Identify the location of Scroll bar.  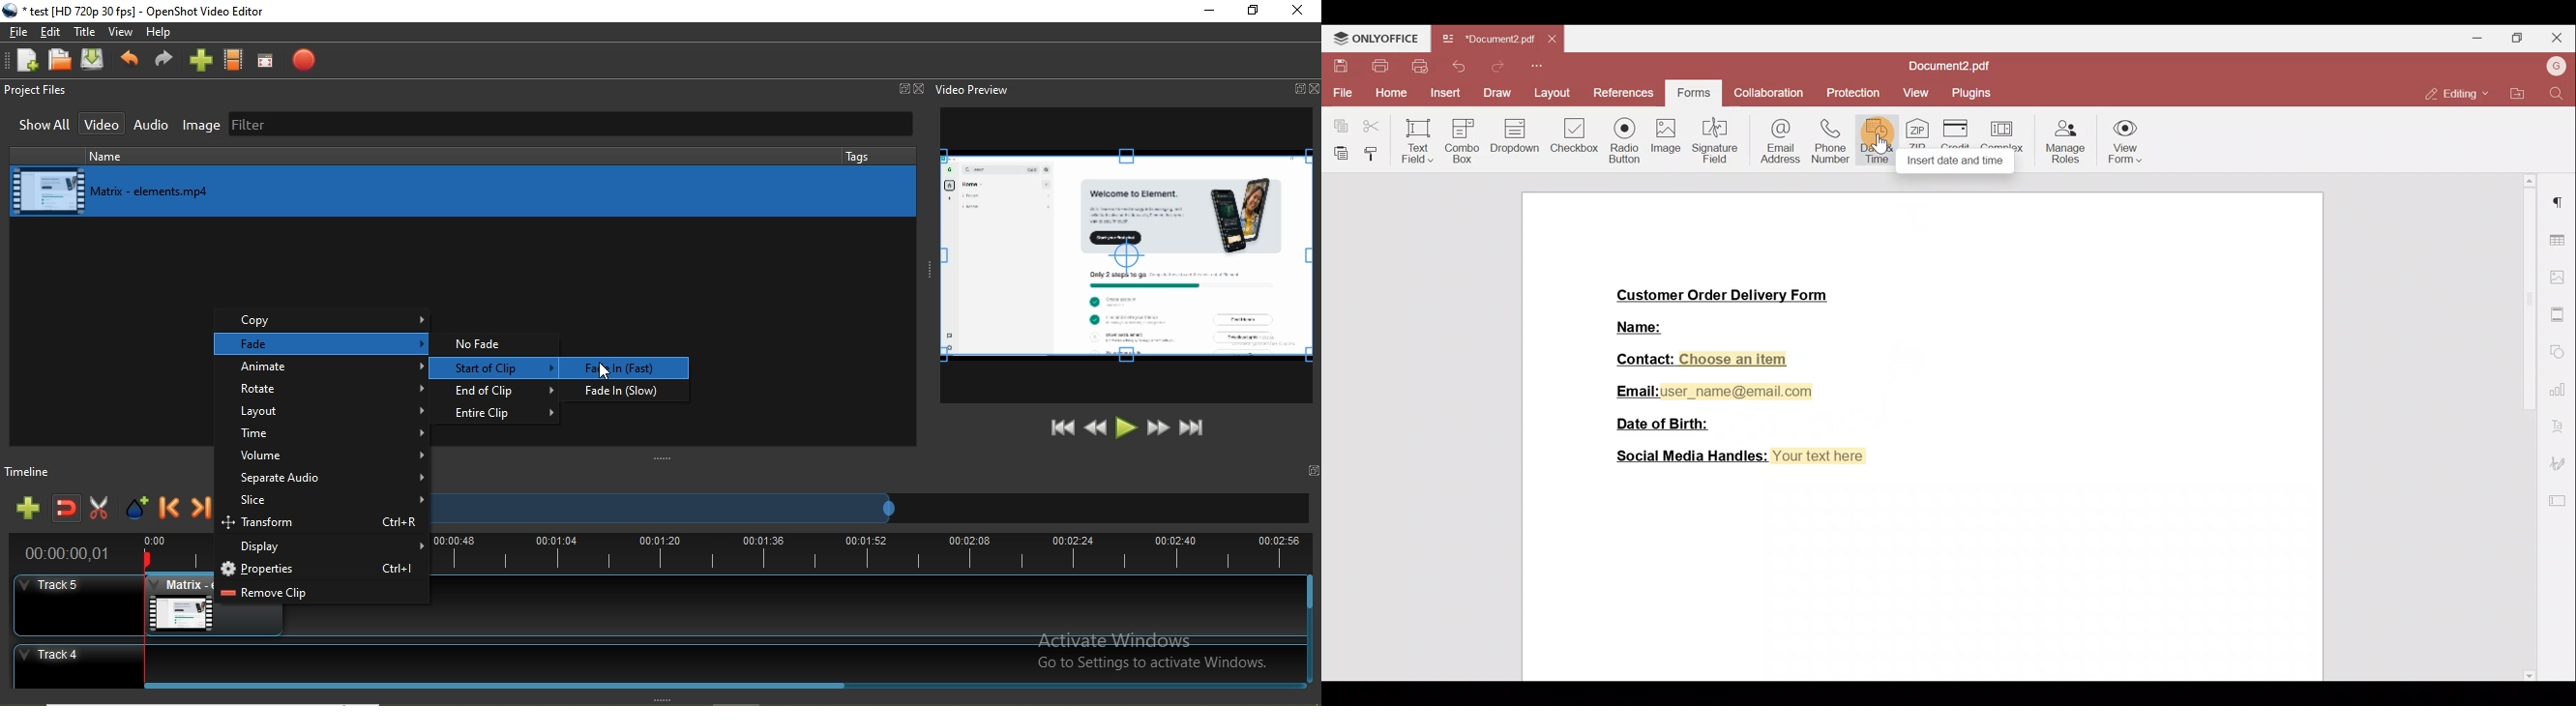
(2528, 428).